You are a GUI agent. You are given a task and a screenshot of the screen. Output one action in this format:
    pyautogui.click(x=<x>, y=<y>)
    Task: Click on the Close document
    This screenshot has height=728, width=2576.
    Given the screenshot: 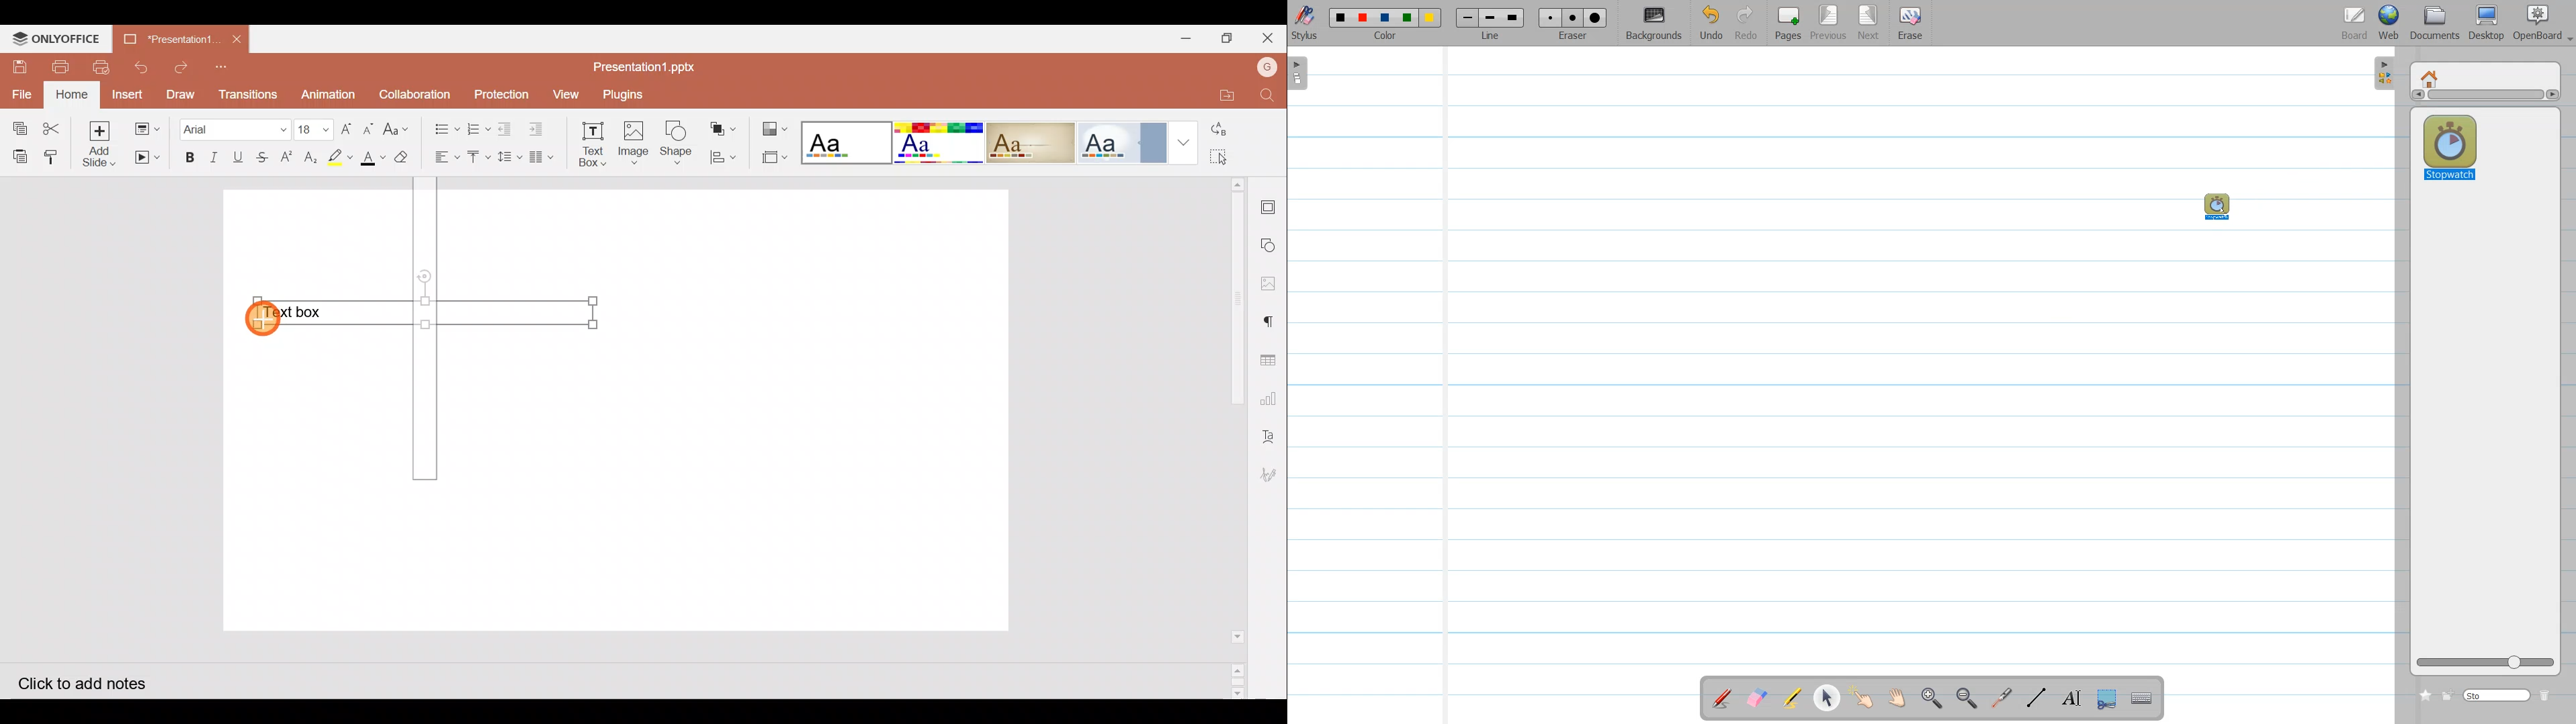 What is the action you would take?
    pyautogui.click(x=236, y=38)
    